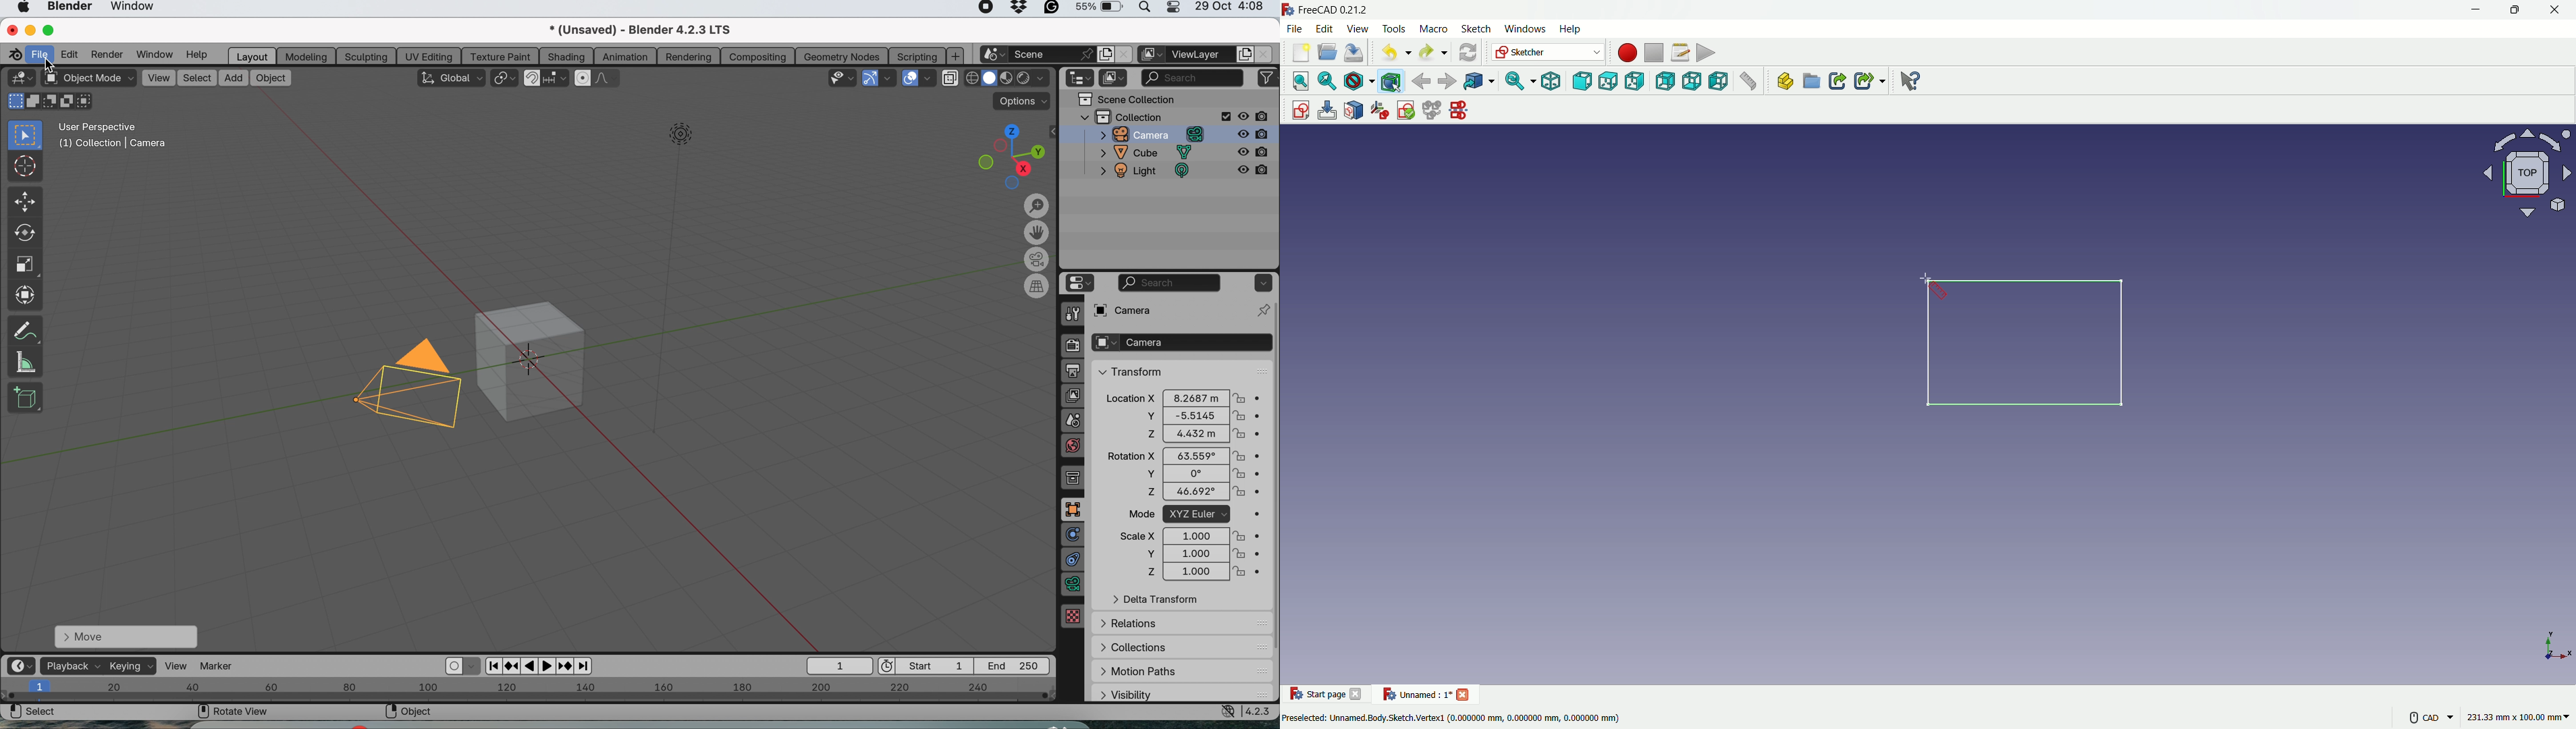 This screenshot has height=756, width=2576. I want to click on output, so click(1073, 372).